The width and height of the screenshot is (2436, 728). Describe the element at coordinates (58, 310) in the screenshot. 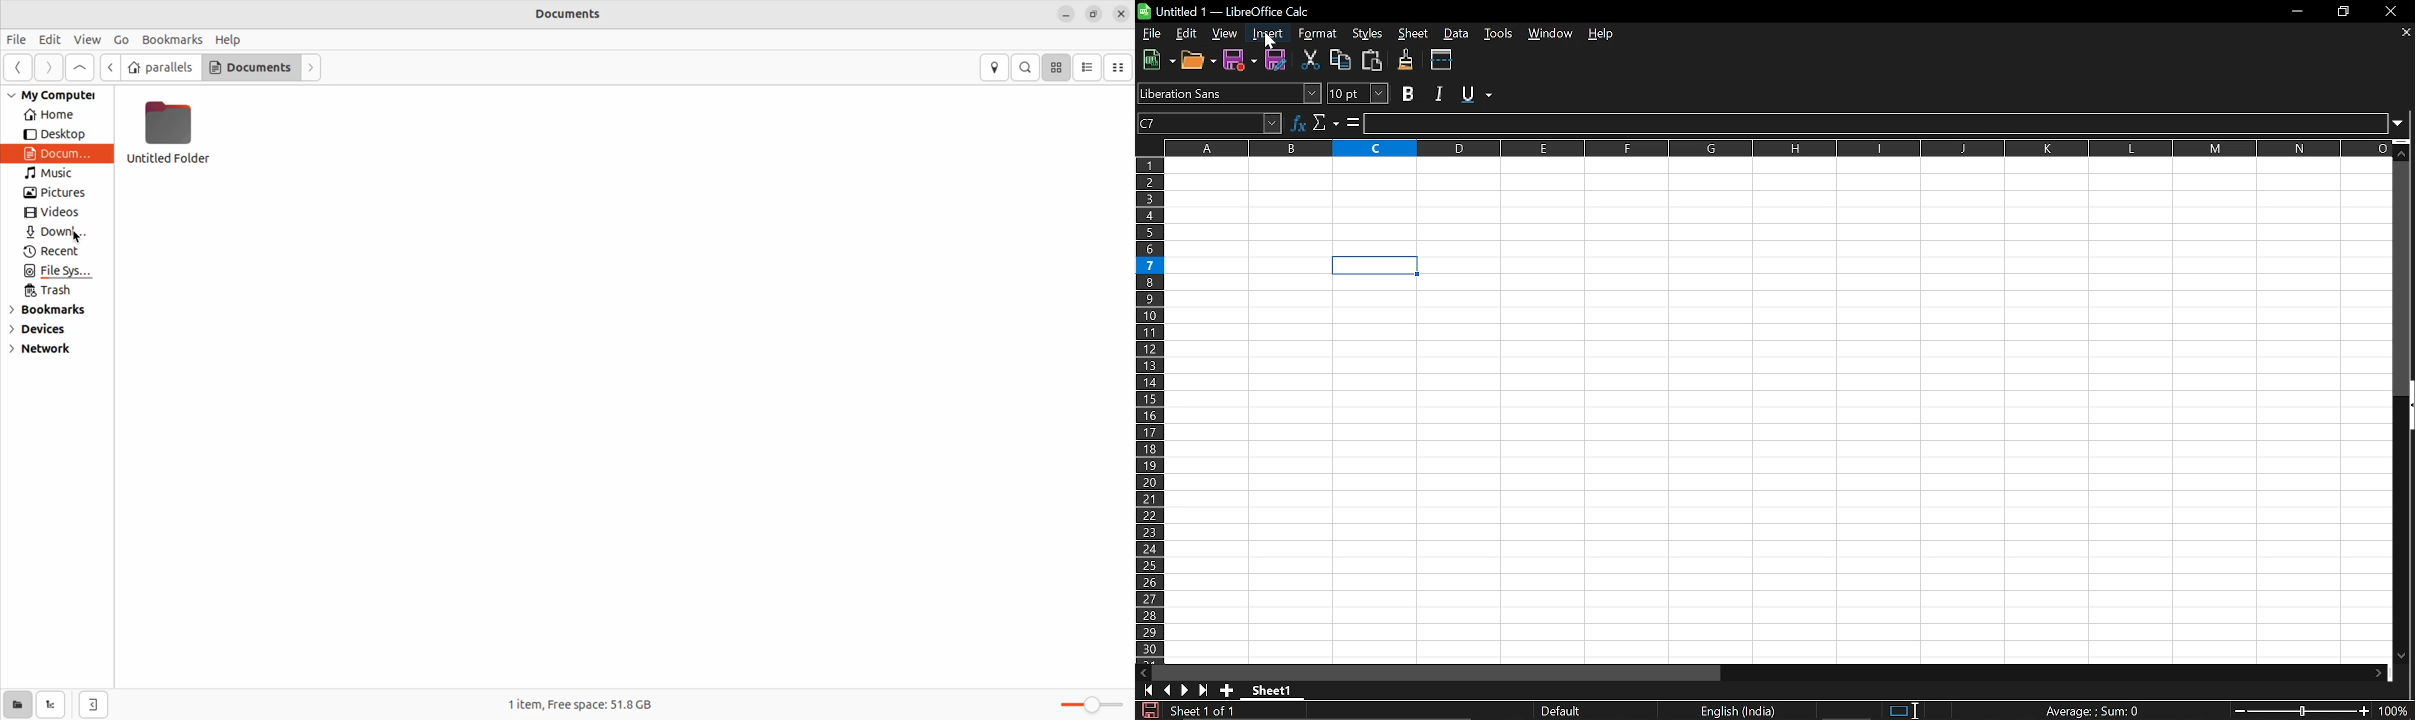

I see `bookmarks` at that location.